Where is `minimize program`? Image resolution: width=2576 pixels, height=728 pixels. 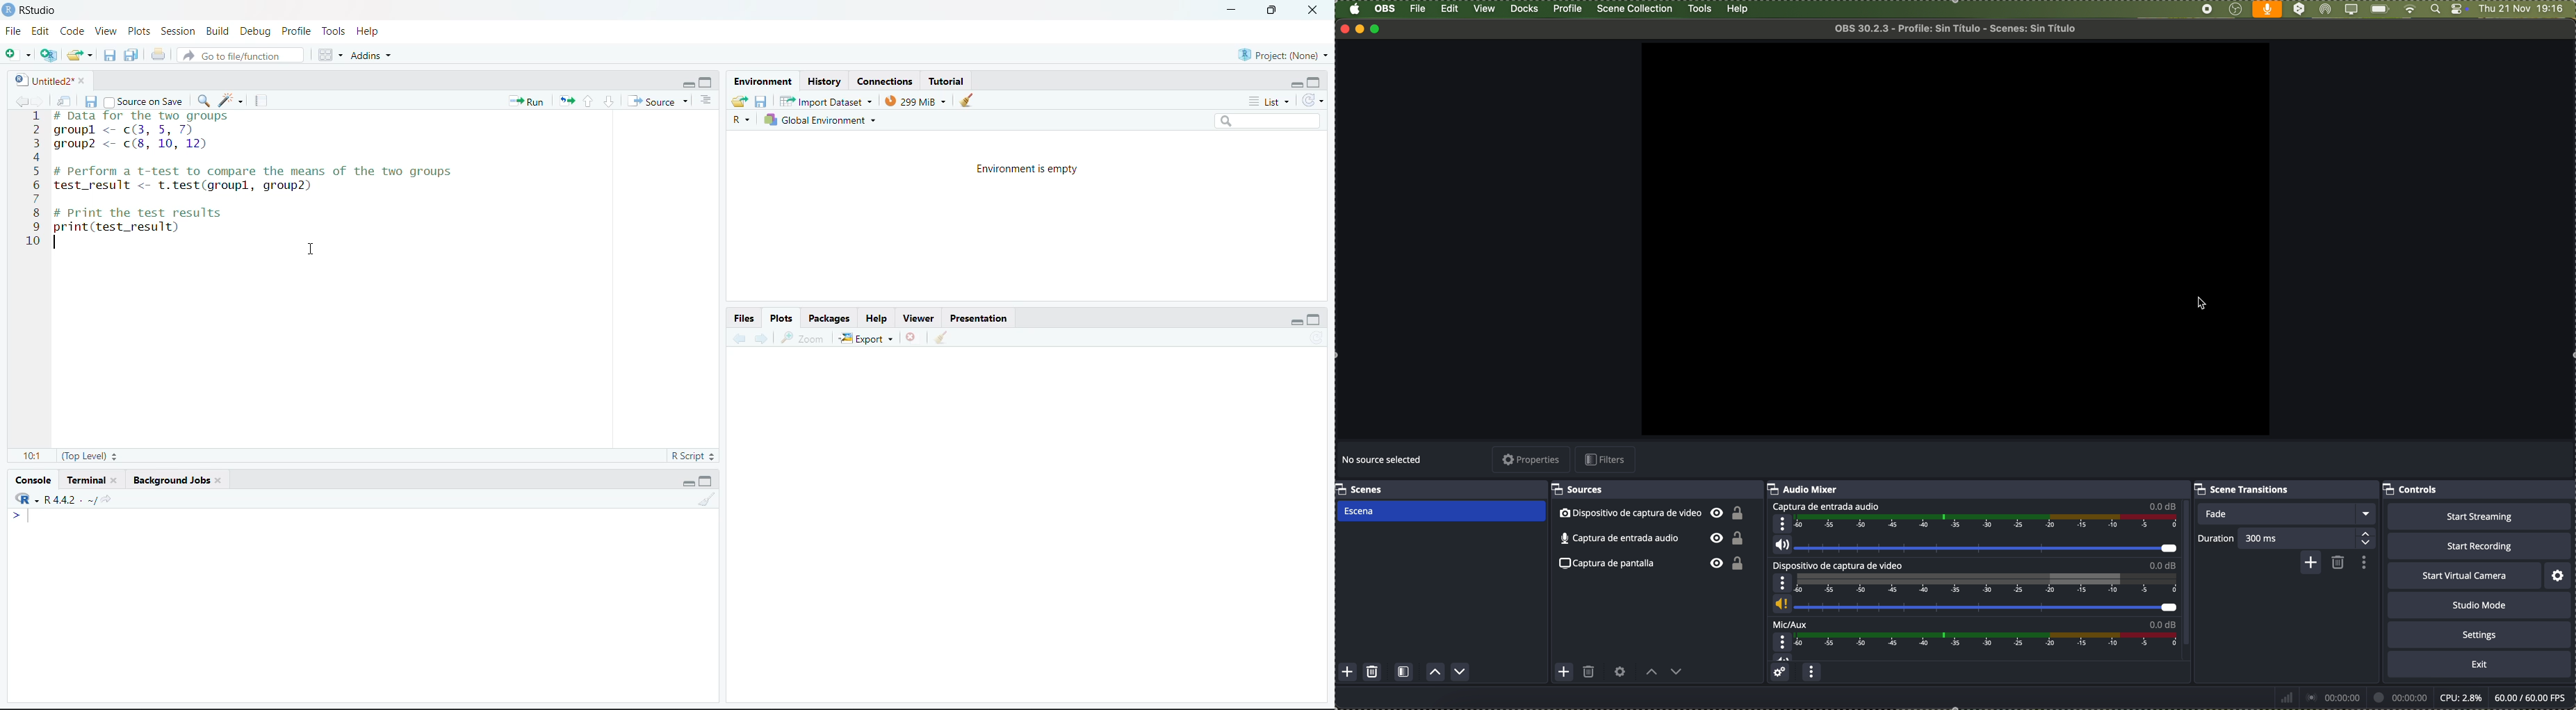
minimize program is located at coordinates (1361, 28).